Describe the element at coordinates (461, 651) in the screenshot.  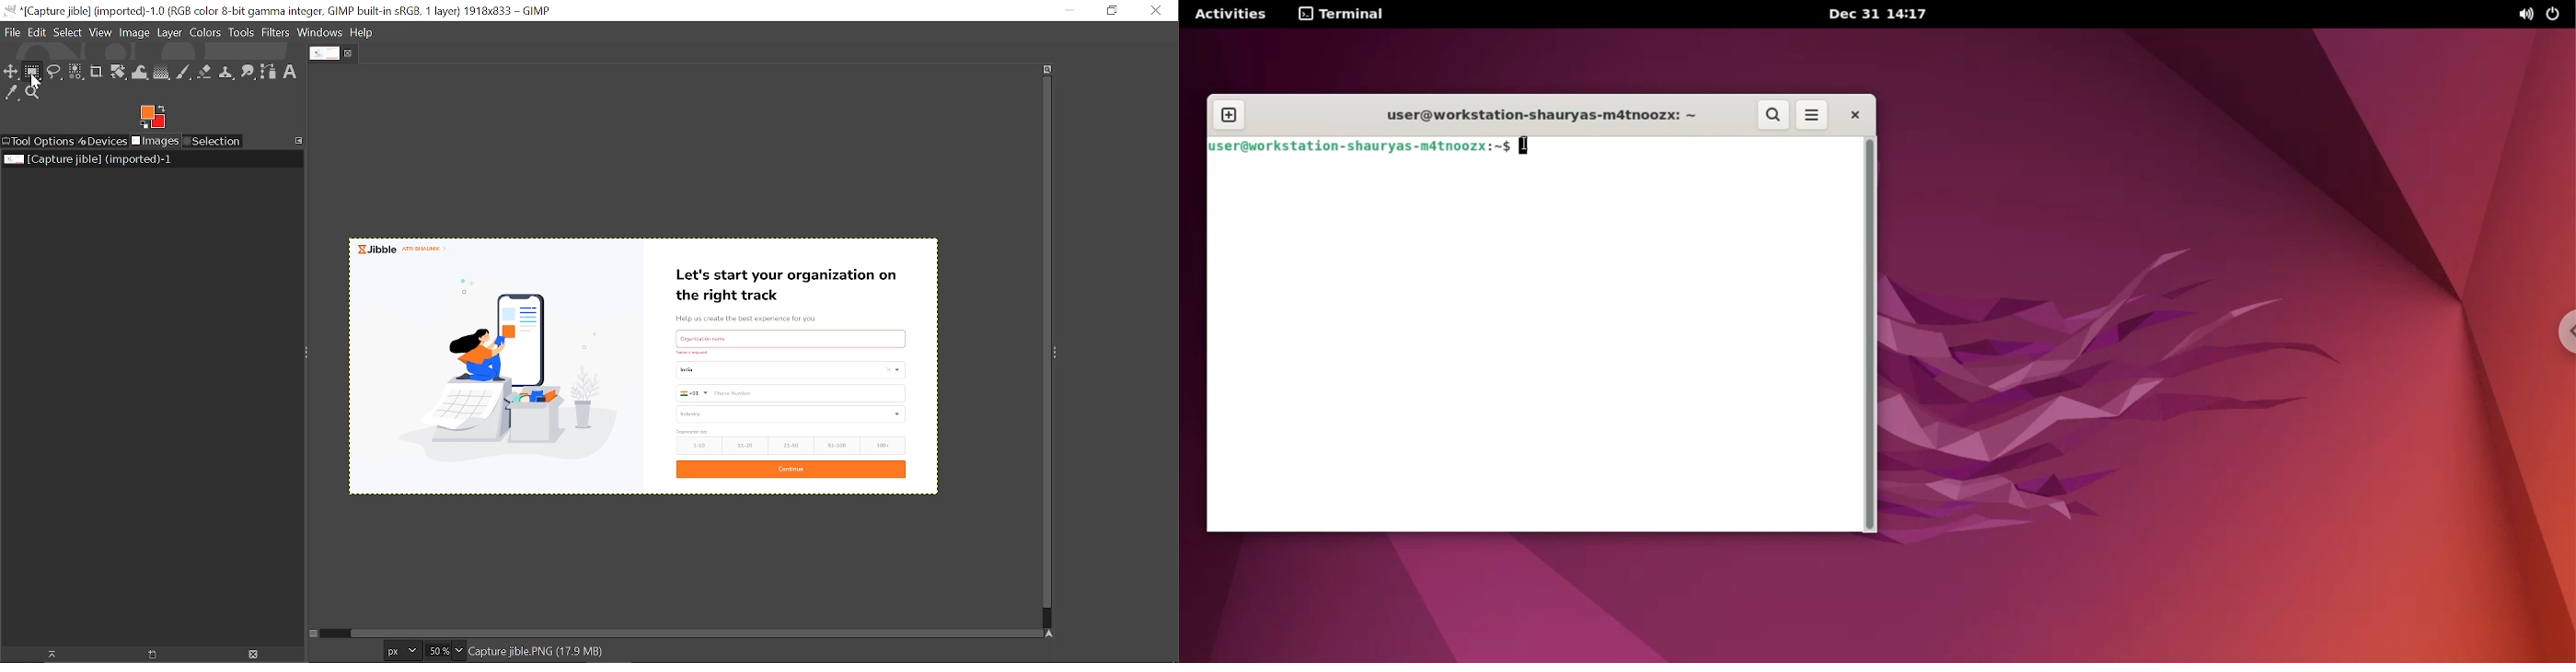
I see `Zoom options` at that location.